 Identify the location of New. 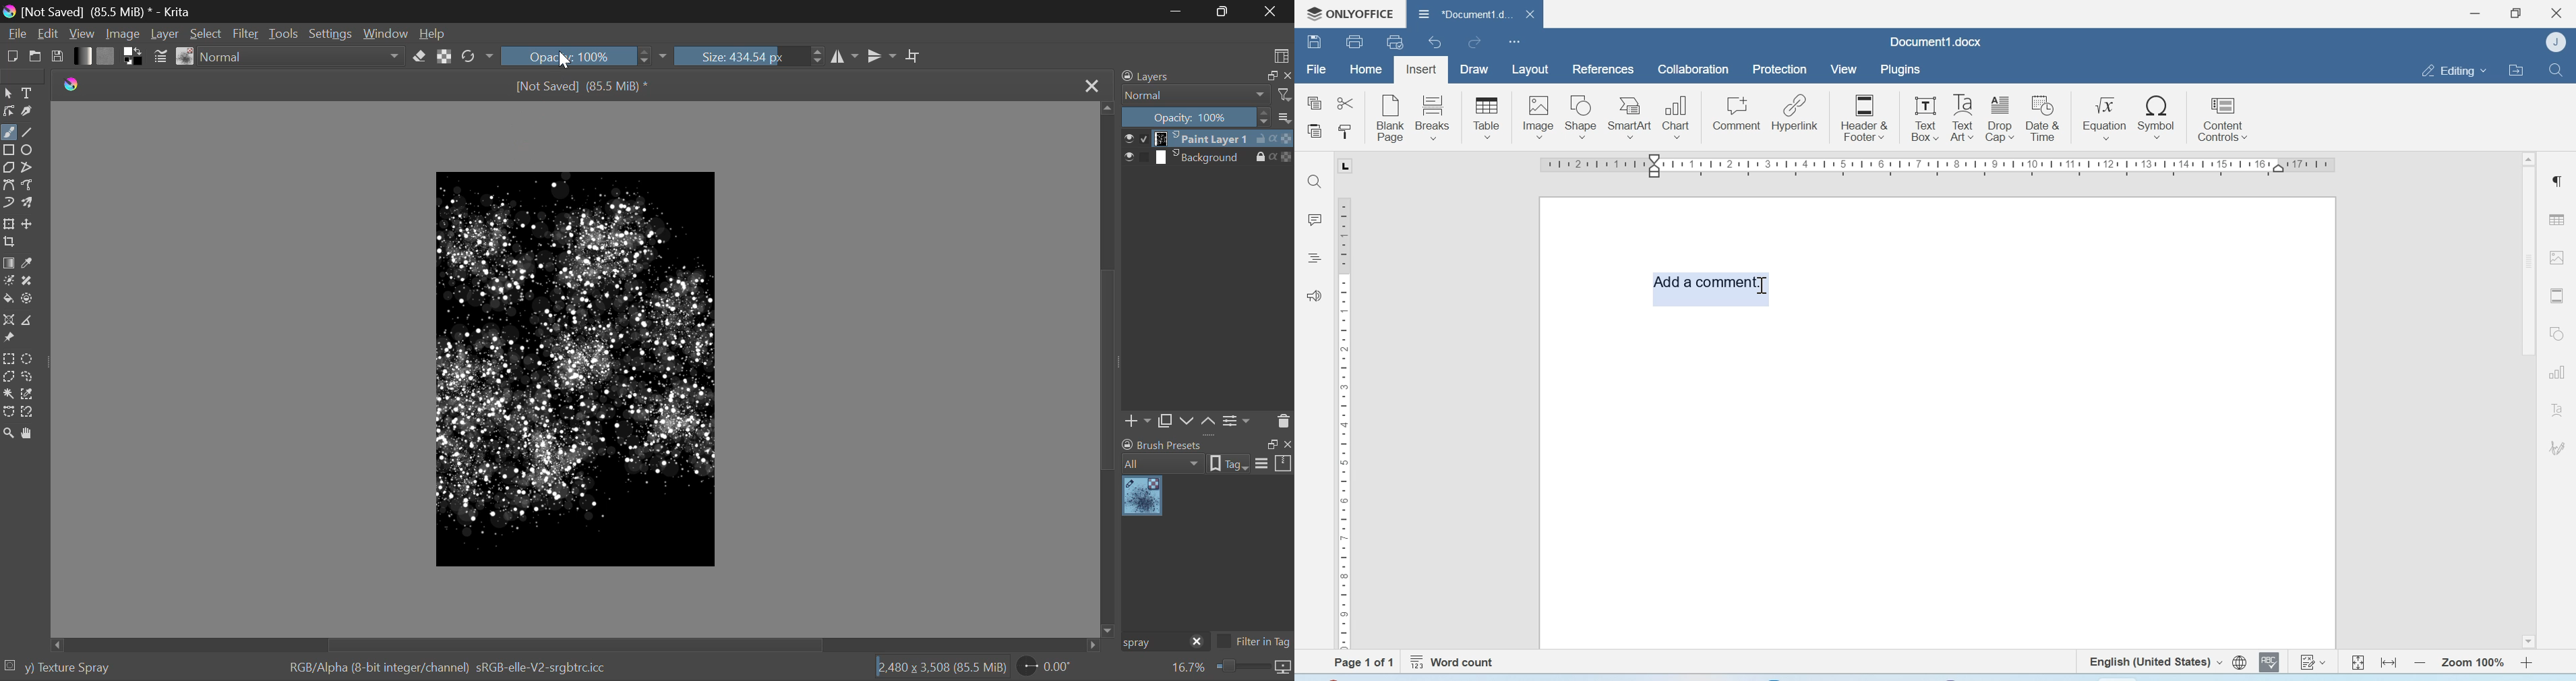
(12, 56).